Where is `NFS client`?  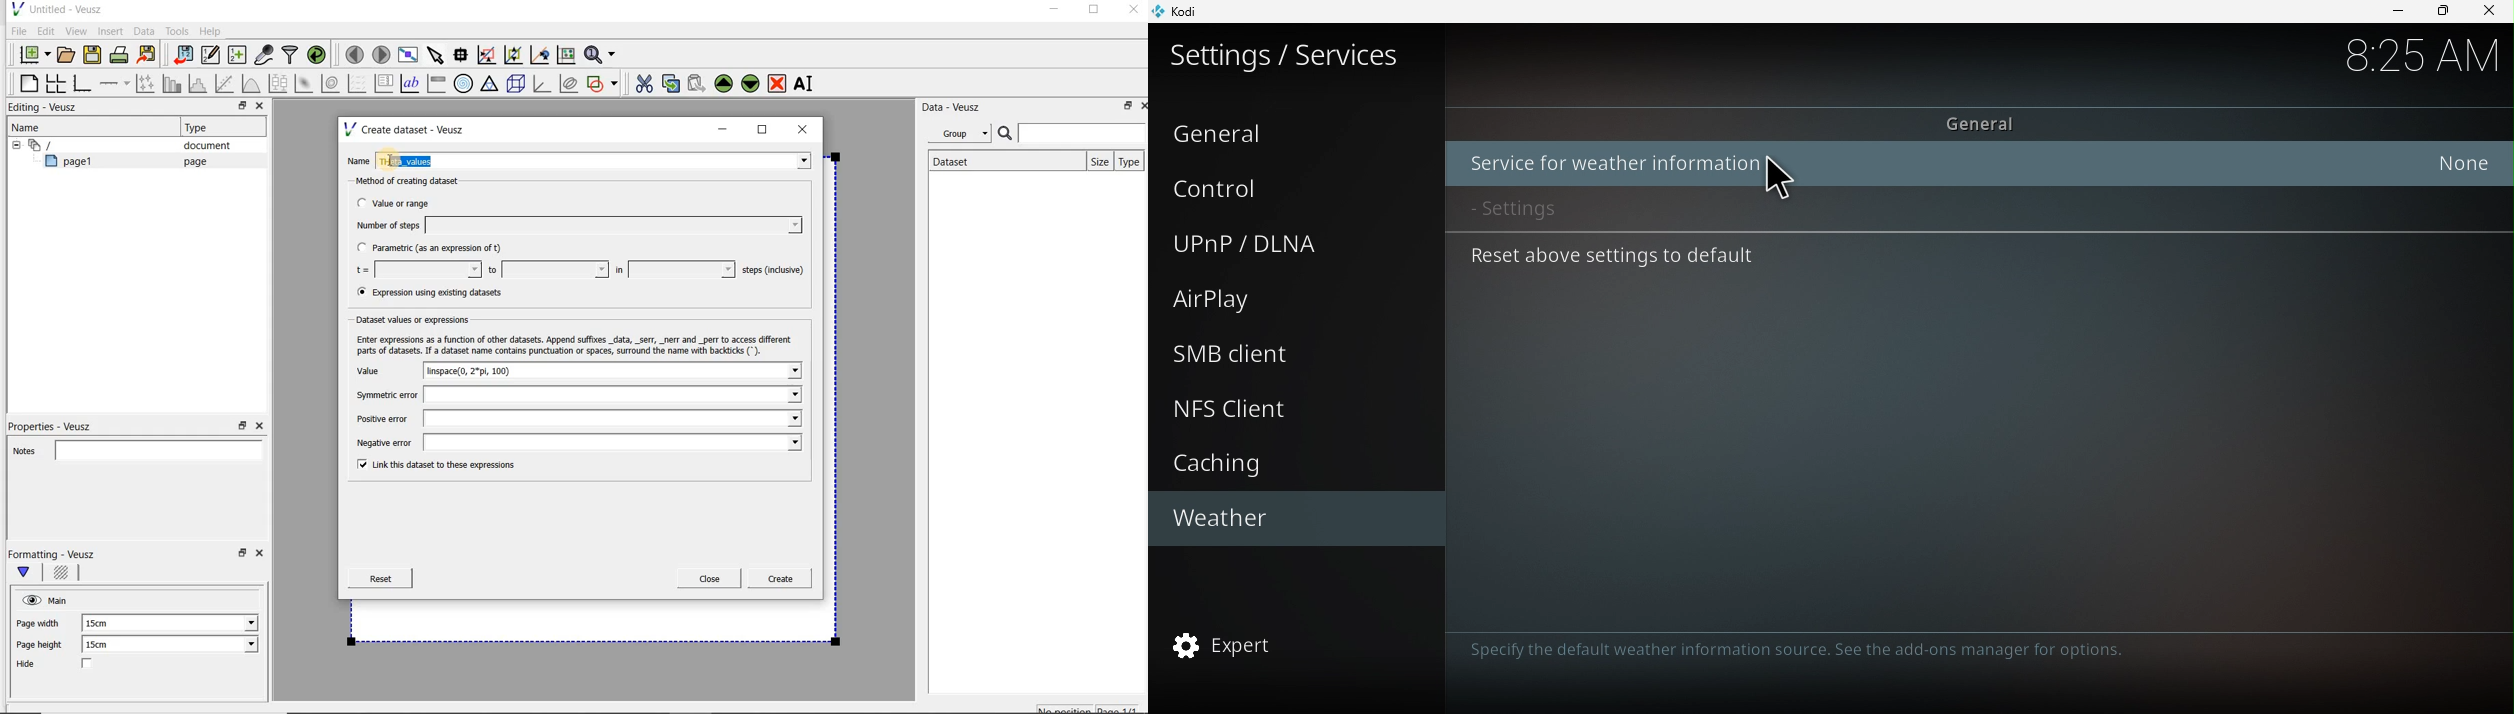 NFS client is located at coordinates (1294, 405).